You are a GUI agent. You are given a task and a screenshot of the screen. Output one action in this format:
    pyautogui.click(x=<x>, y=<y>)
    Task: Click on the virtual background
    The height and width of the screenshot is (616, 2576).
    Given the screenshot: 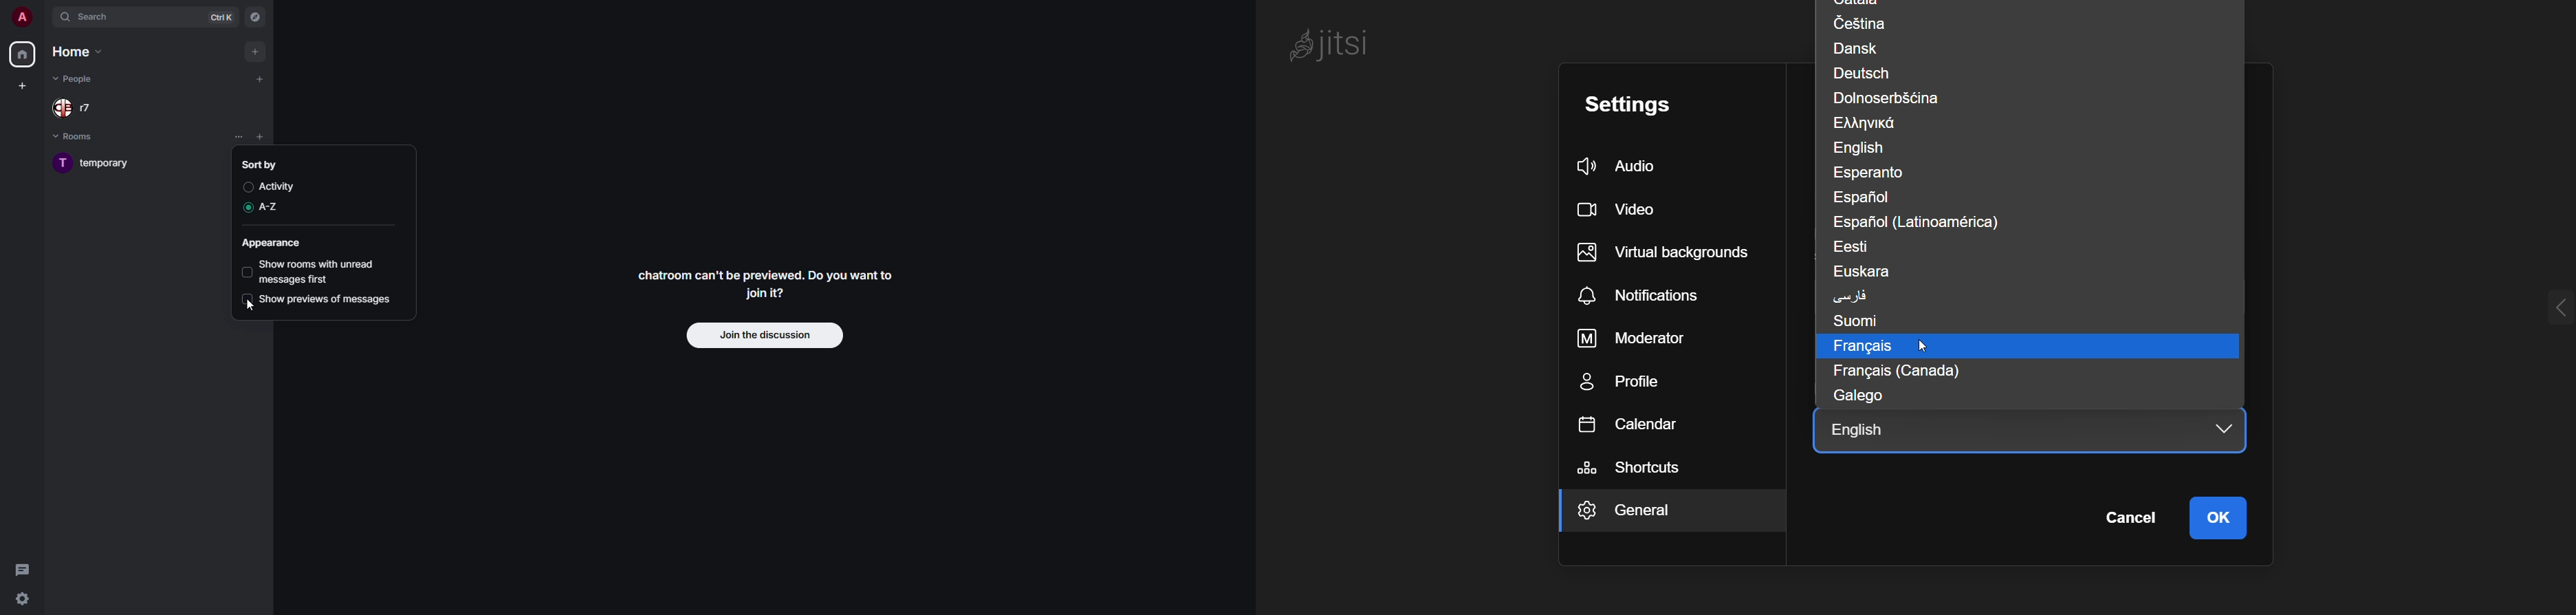 What is the action you would take?
    pyautogui.click(x=1670, y=252)
    